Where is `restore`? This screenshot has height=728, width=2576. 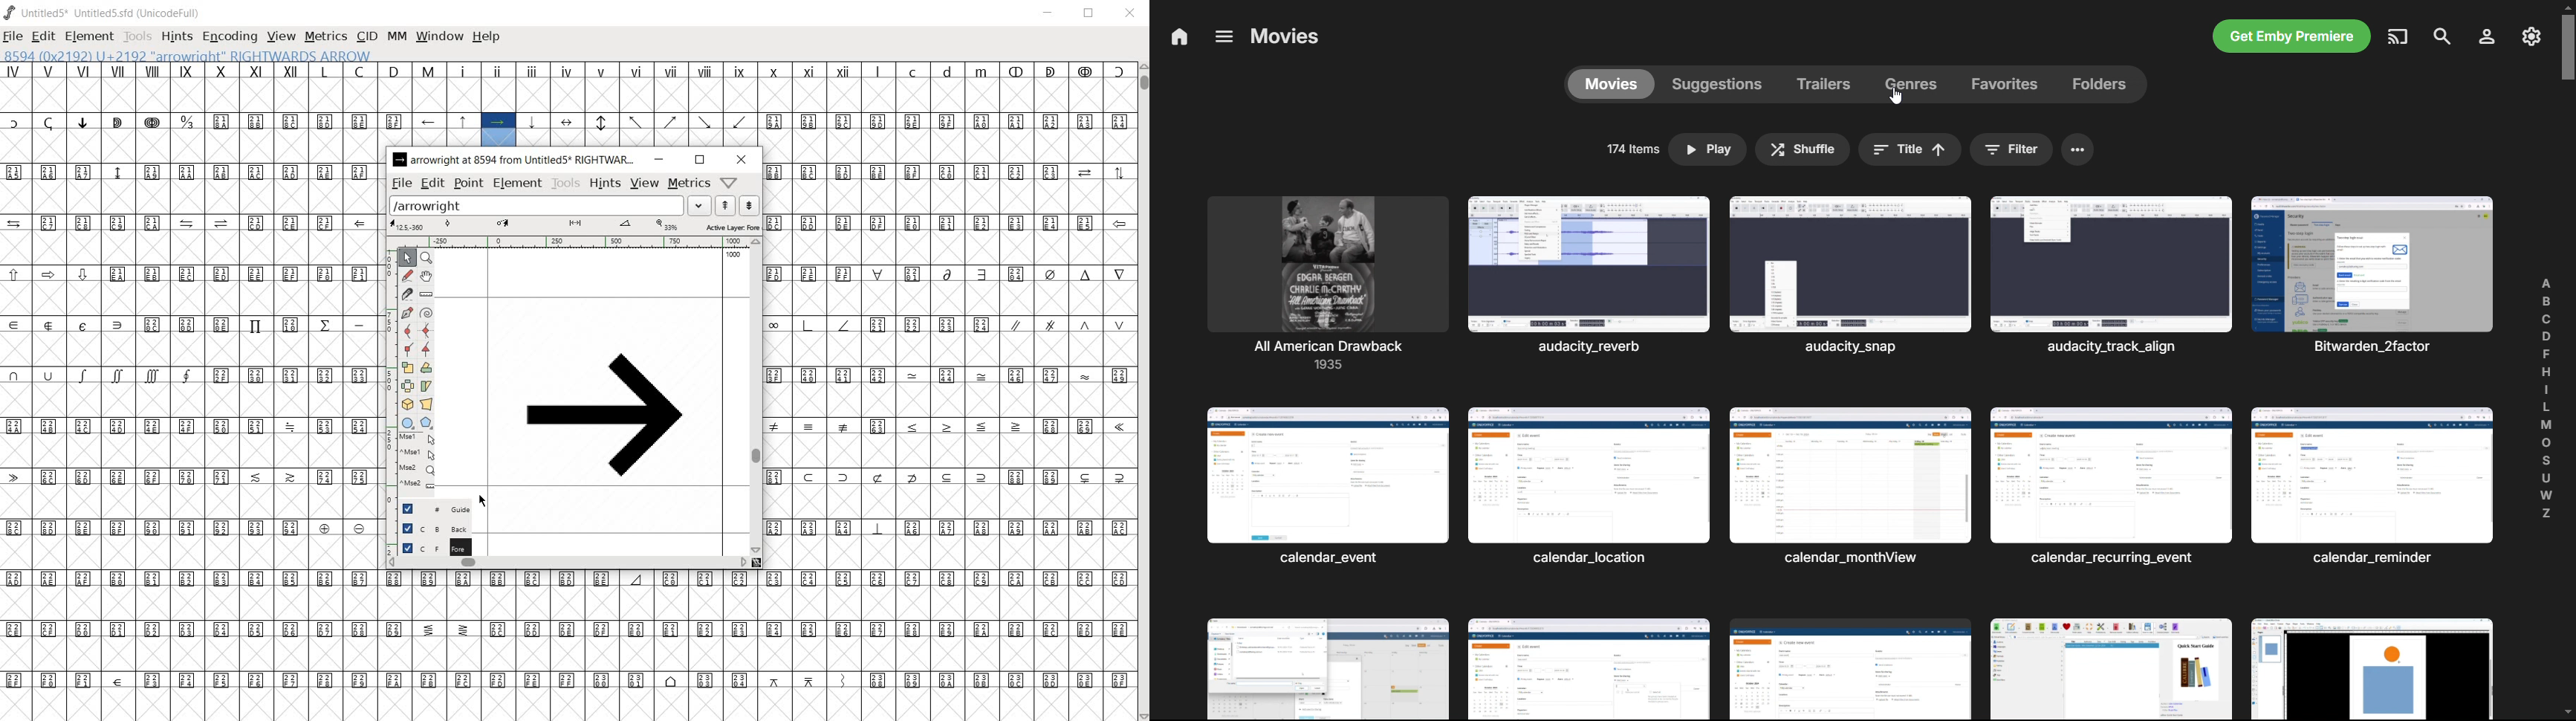 restore is located at coordinates (697, 160).